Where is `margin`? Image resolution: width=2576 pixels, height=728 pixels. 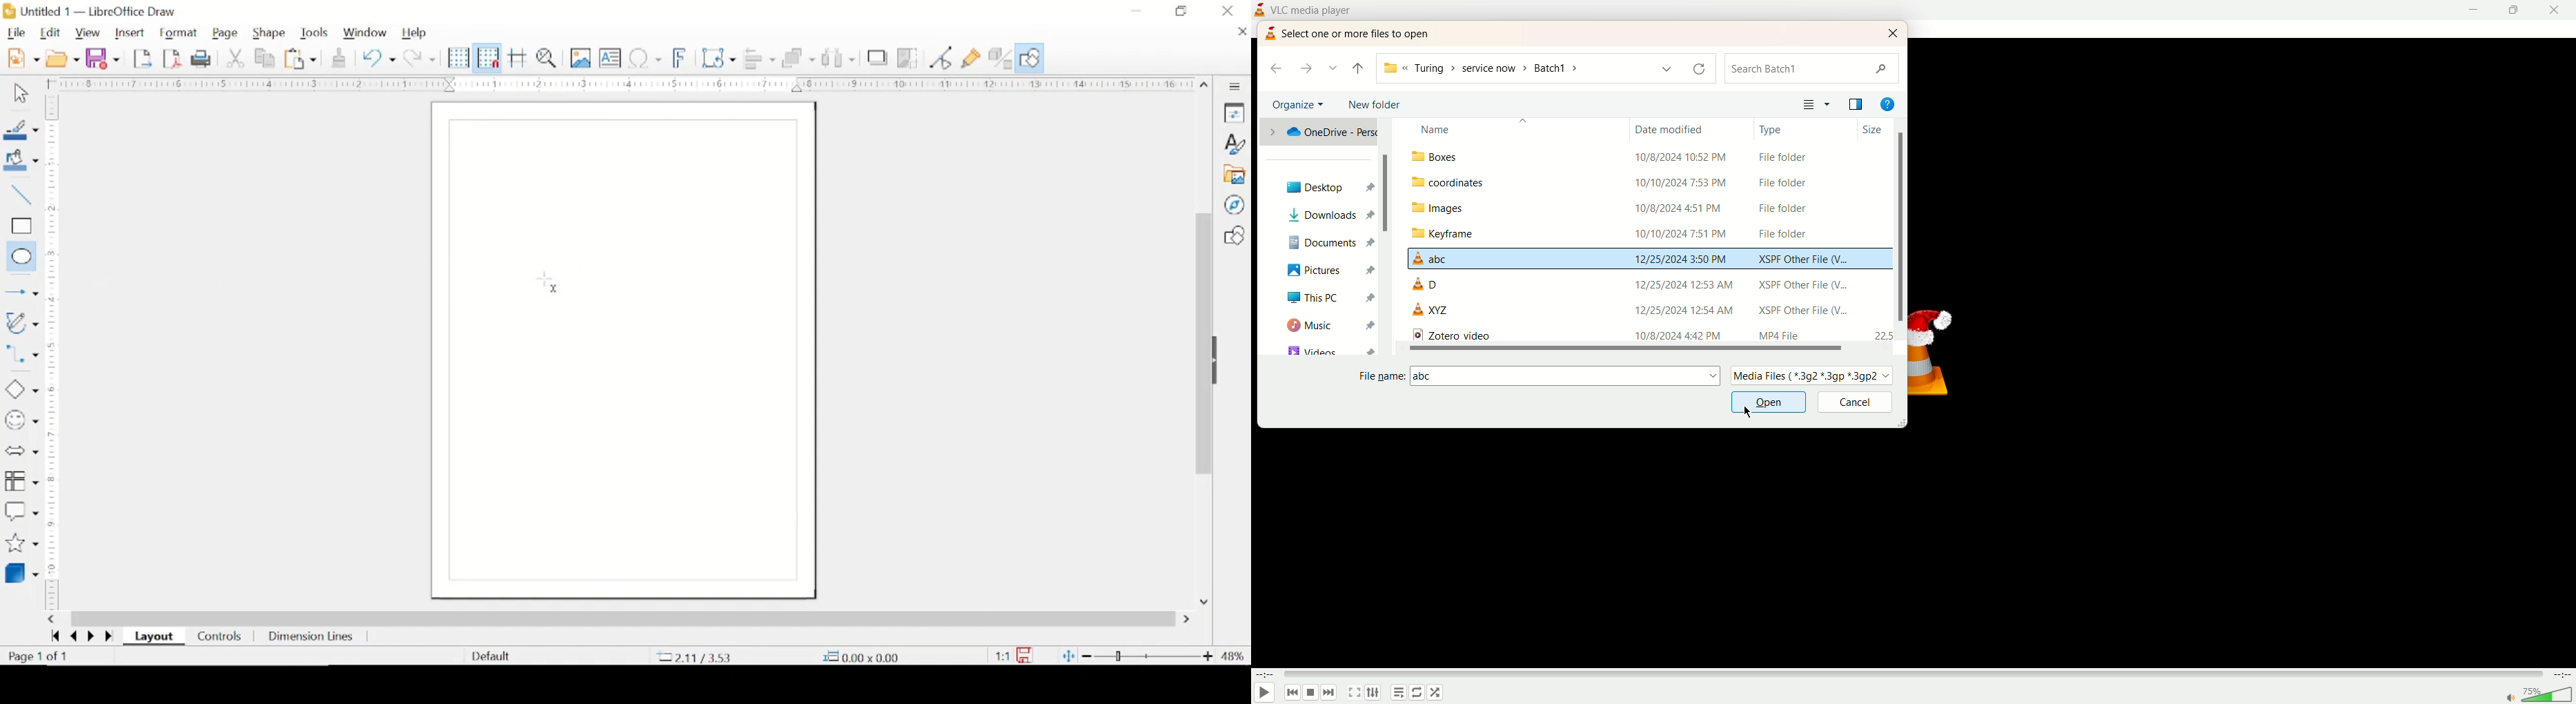
margin is located at coordinates (54, 183).